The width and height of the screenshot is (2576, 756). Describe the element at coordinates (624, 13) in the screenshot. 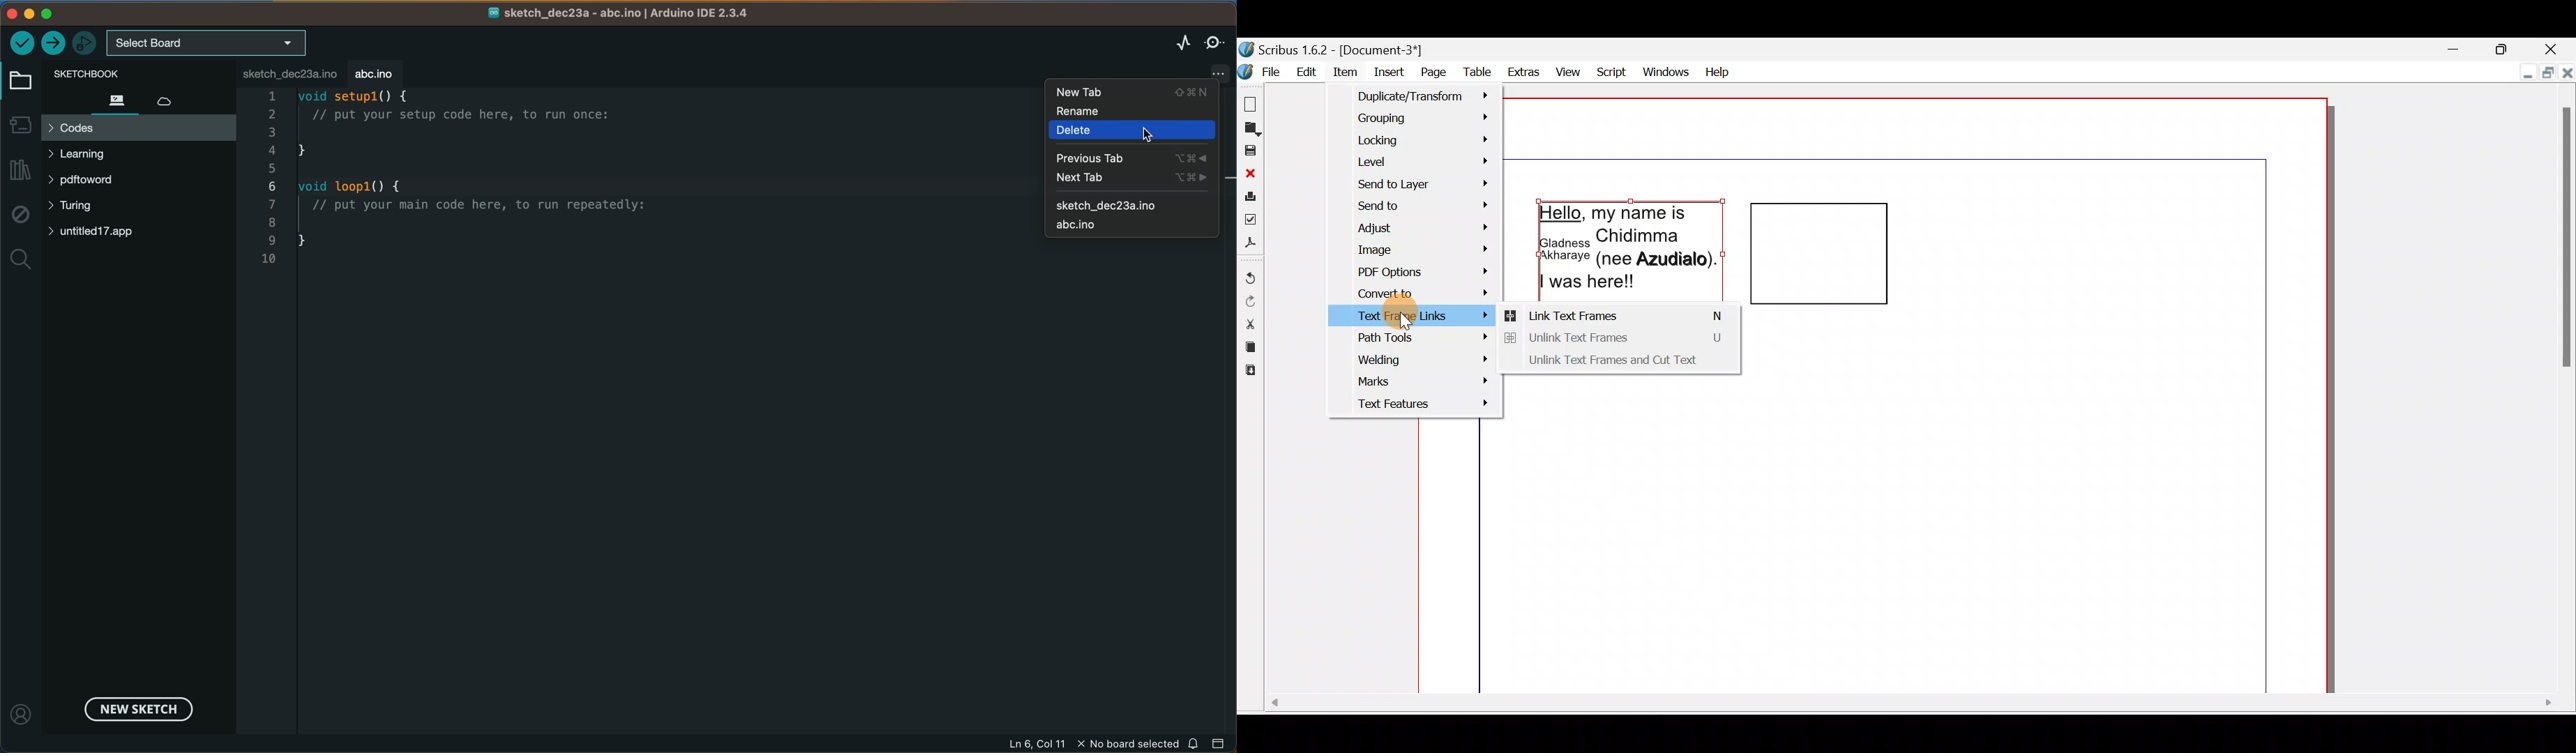

I see `file name` at that location.